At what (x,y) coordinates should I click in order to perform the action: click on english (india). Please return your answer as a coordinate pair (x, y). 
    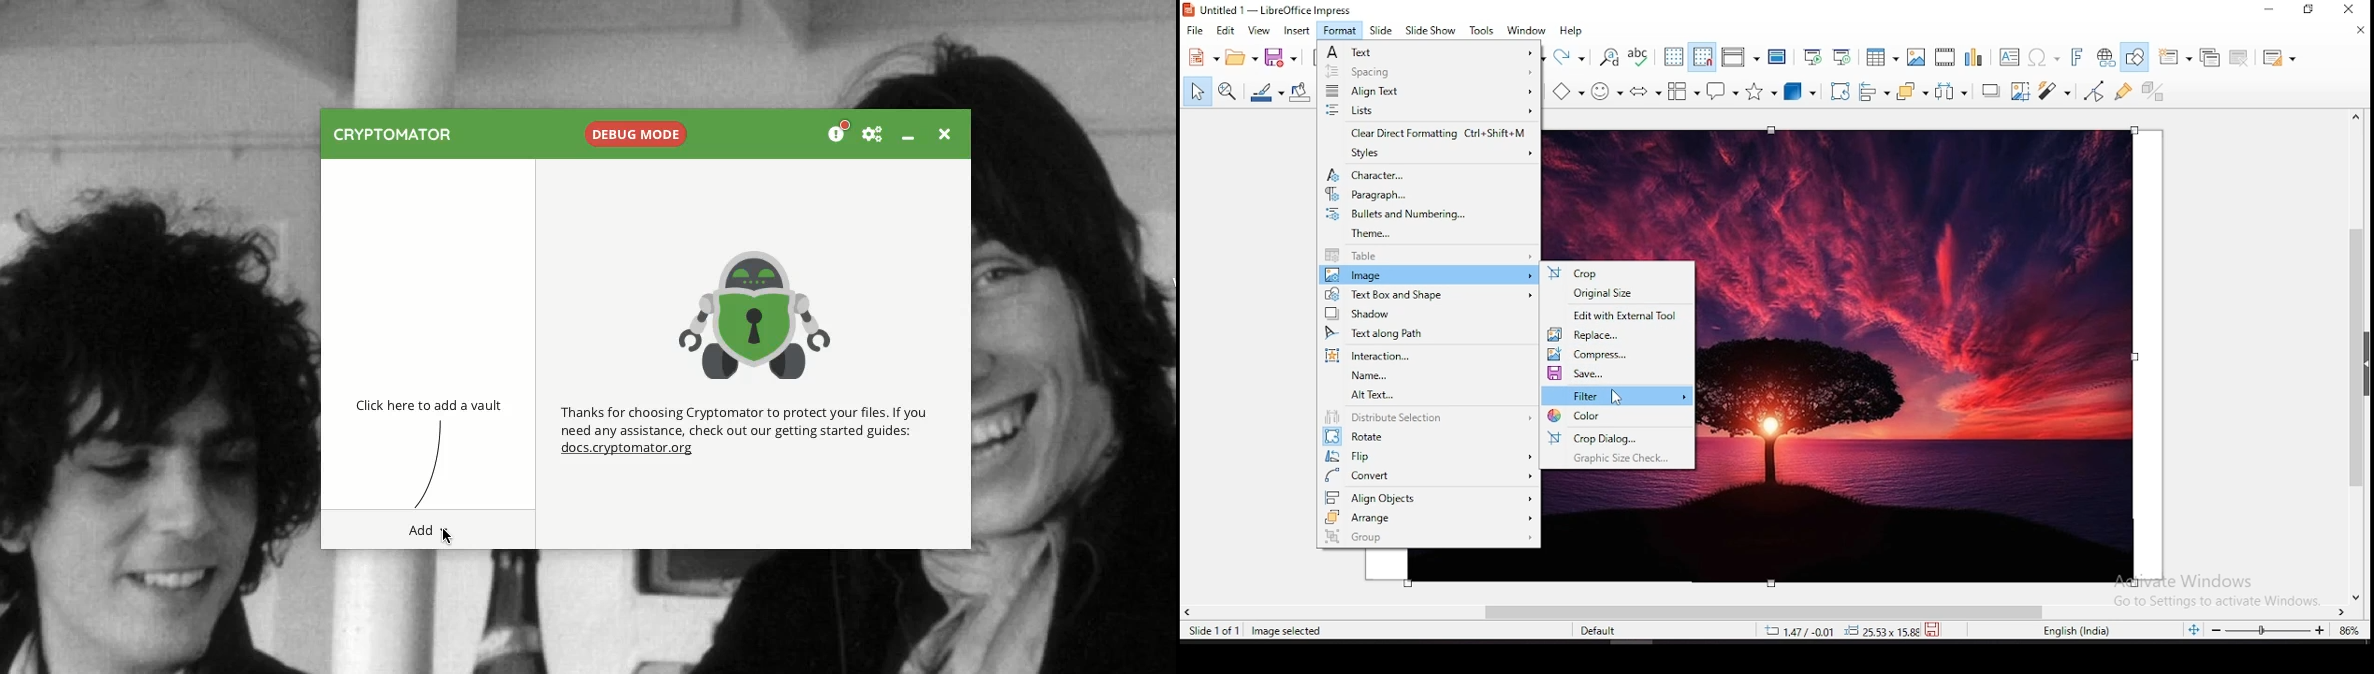
    Looking at the image, I should click on (2077, 631).